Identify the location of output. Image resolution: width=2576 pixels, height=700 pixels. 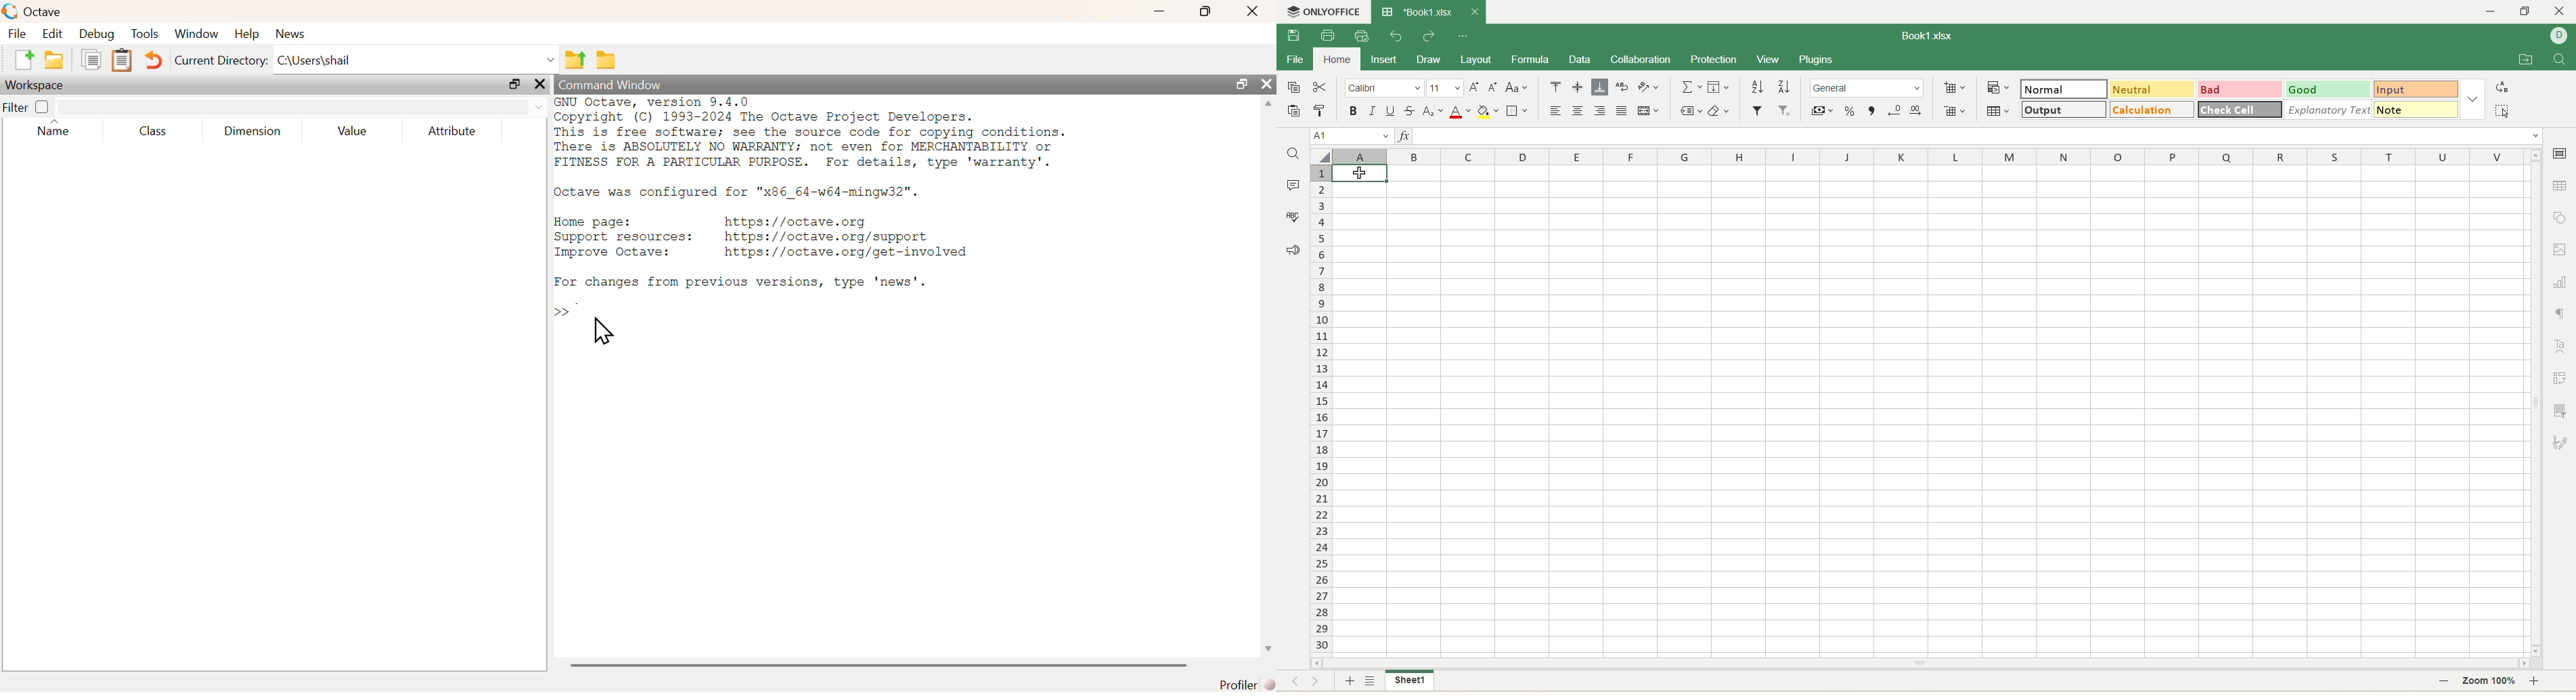
(2064, 109).